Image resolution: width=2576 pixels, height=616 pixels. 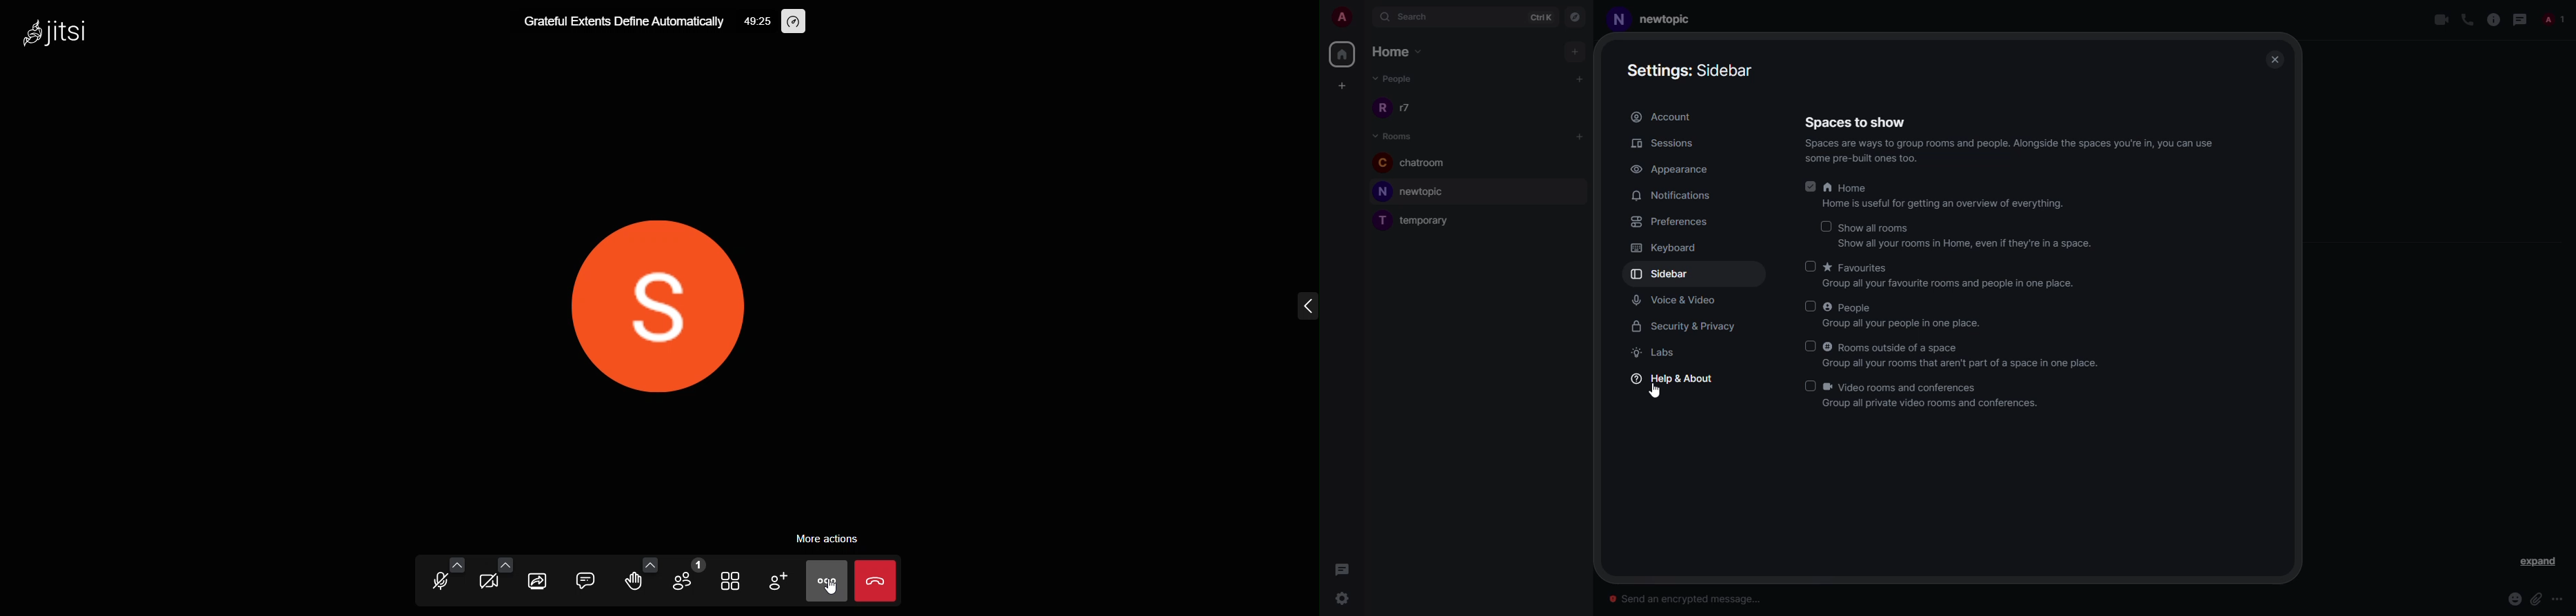 What do you see at coordinates (1576, 16) in the screenshot?
I see `navigator` at bounding box center [1576, 16].